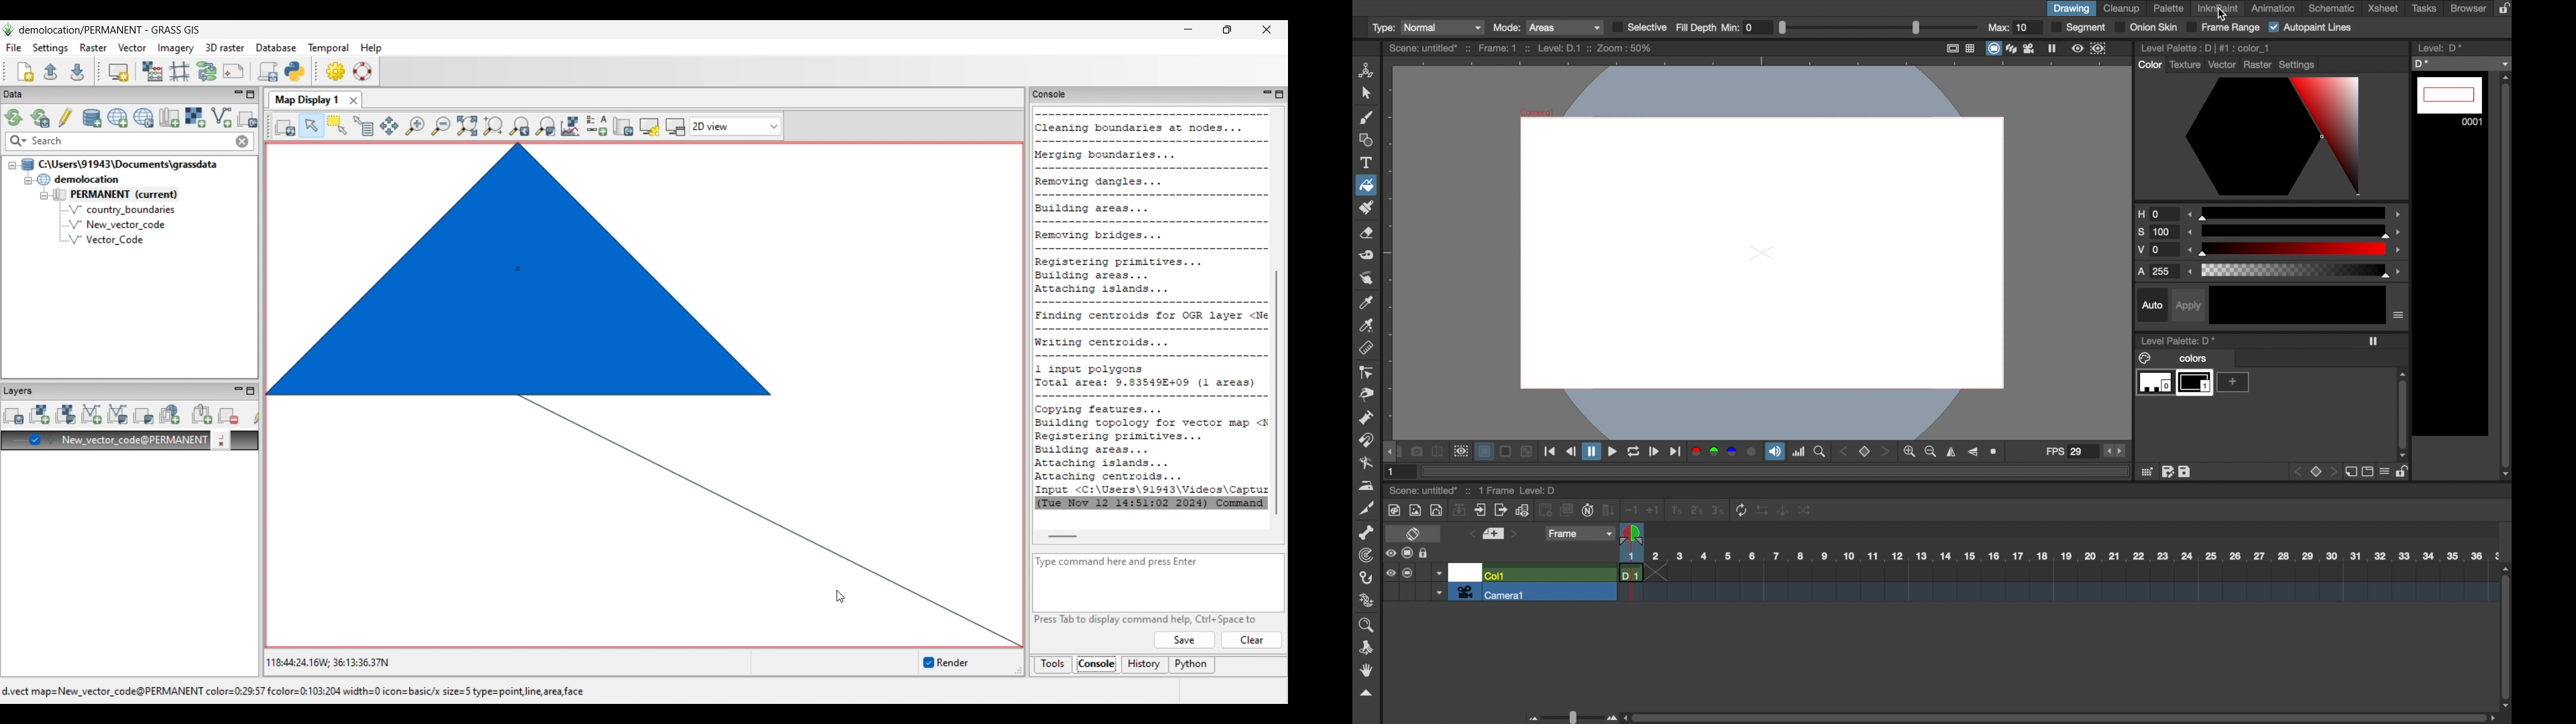 The width and height of the screenshot is (2576, 728). What do you see at coordinates (1566, 509) in the screenshot?
I see `screens` at bounding box center [1566, 509].